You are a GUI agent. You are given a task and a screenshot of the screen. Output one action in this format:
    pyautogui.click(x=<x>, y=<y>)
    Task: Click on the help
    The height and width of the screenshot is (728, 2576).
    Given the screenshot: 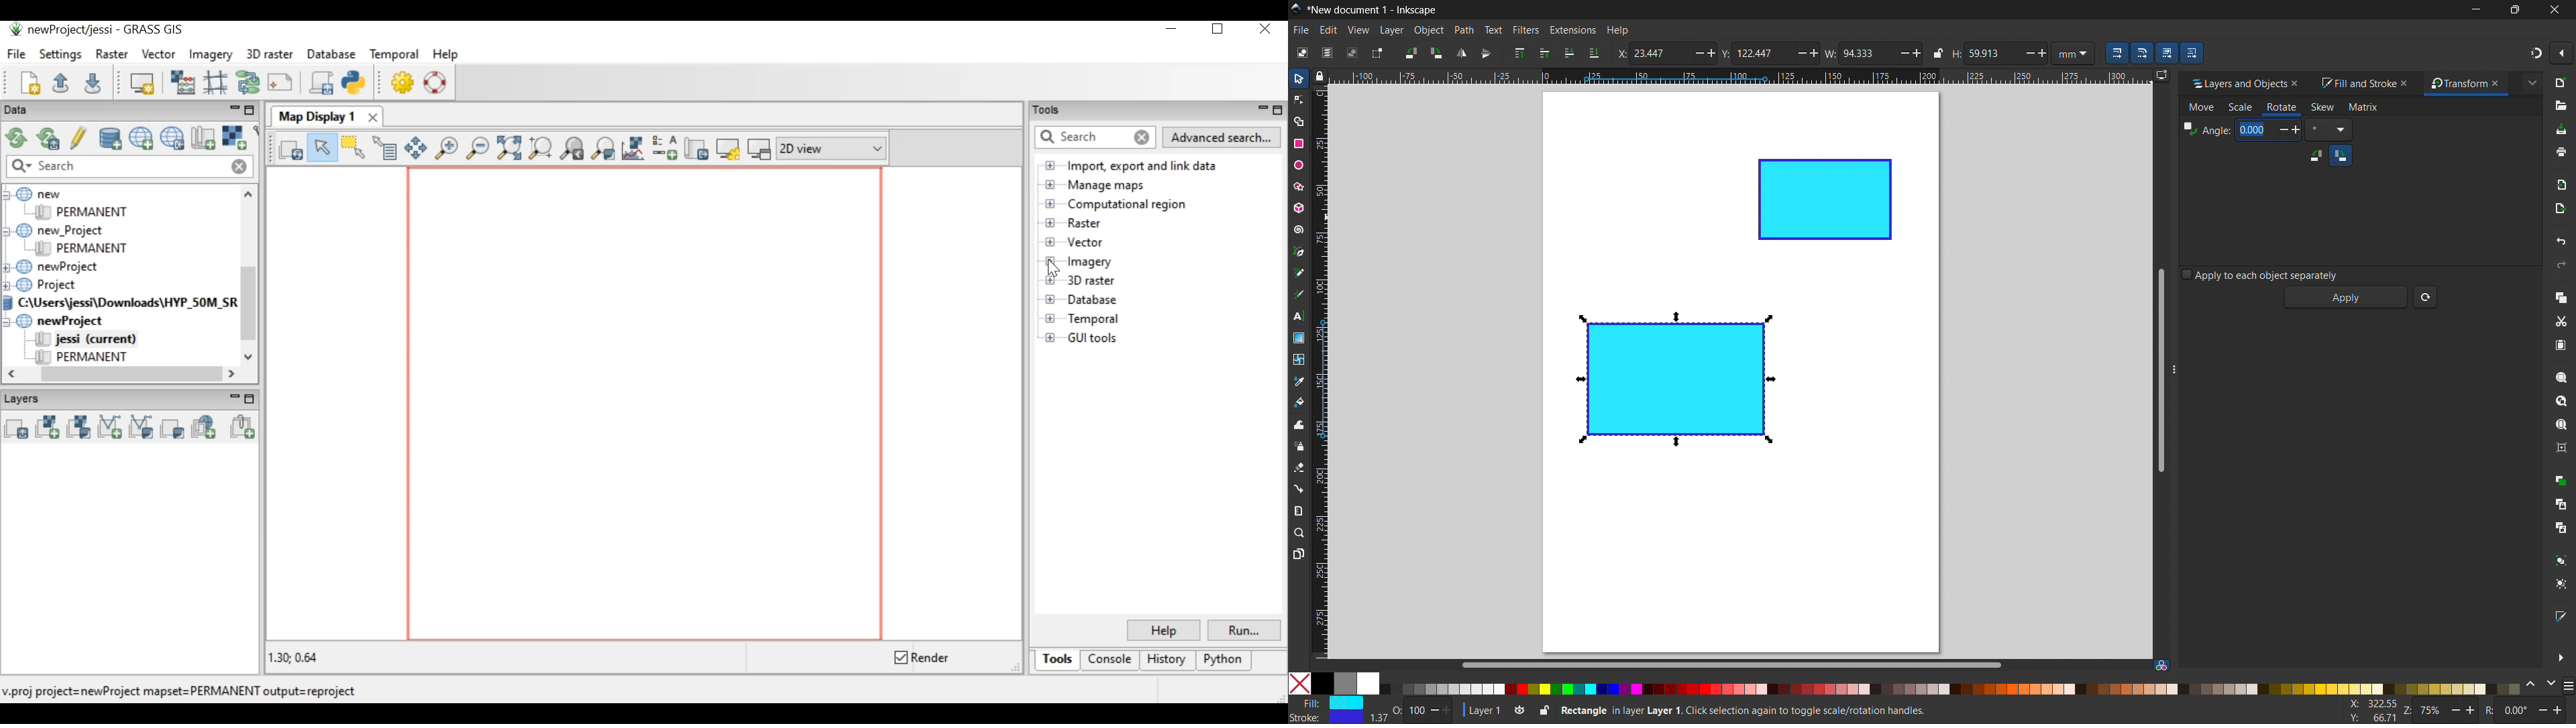 What is the action you would take?
    pyautogui.click(x=1617, y=31)
    